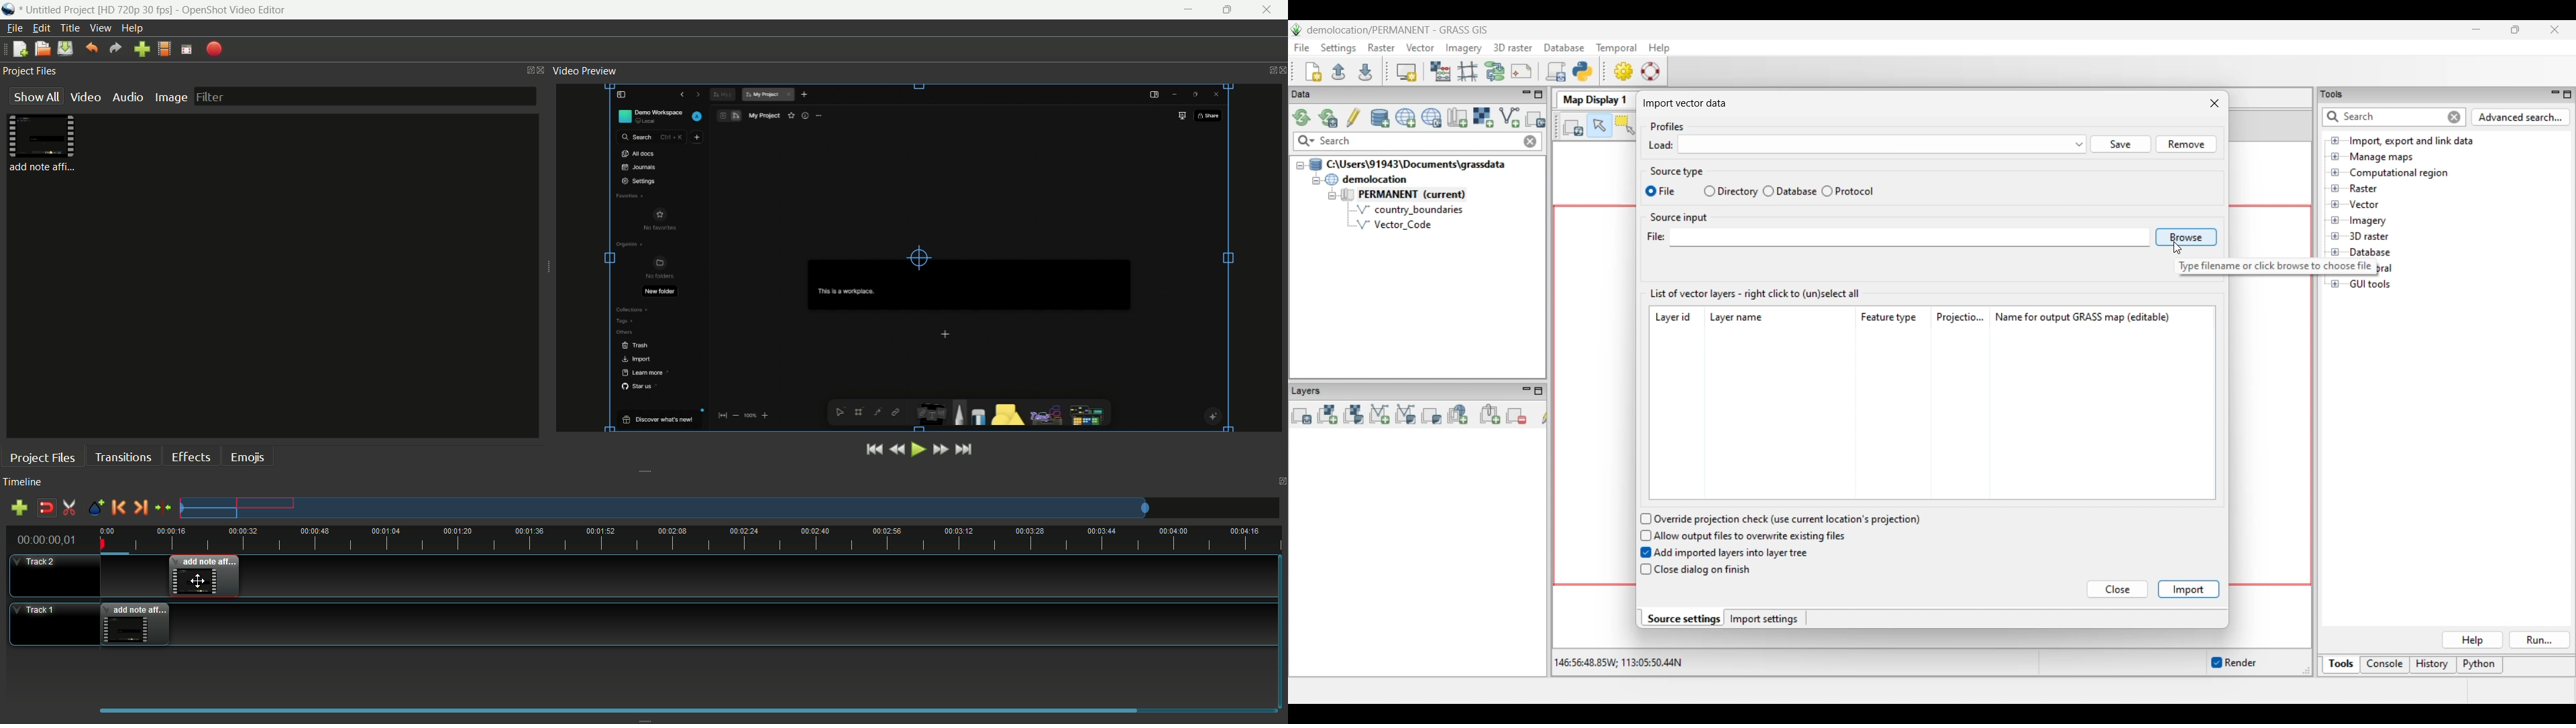 The height and width of the screenshot is (728, 2576). Describe the element at coordinates (23, 481) in the screenshot. I see `timeline` at that location.